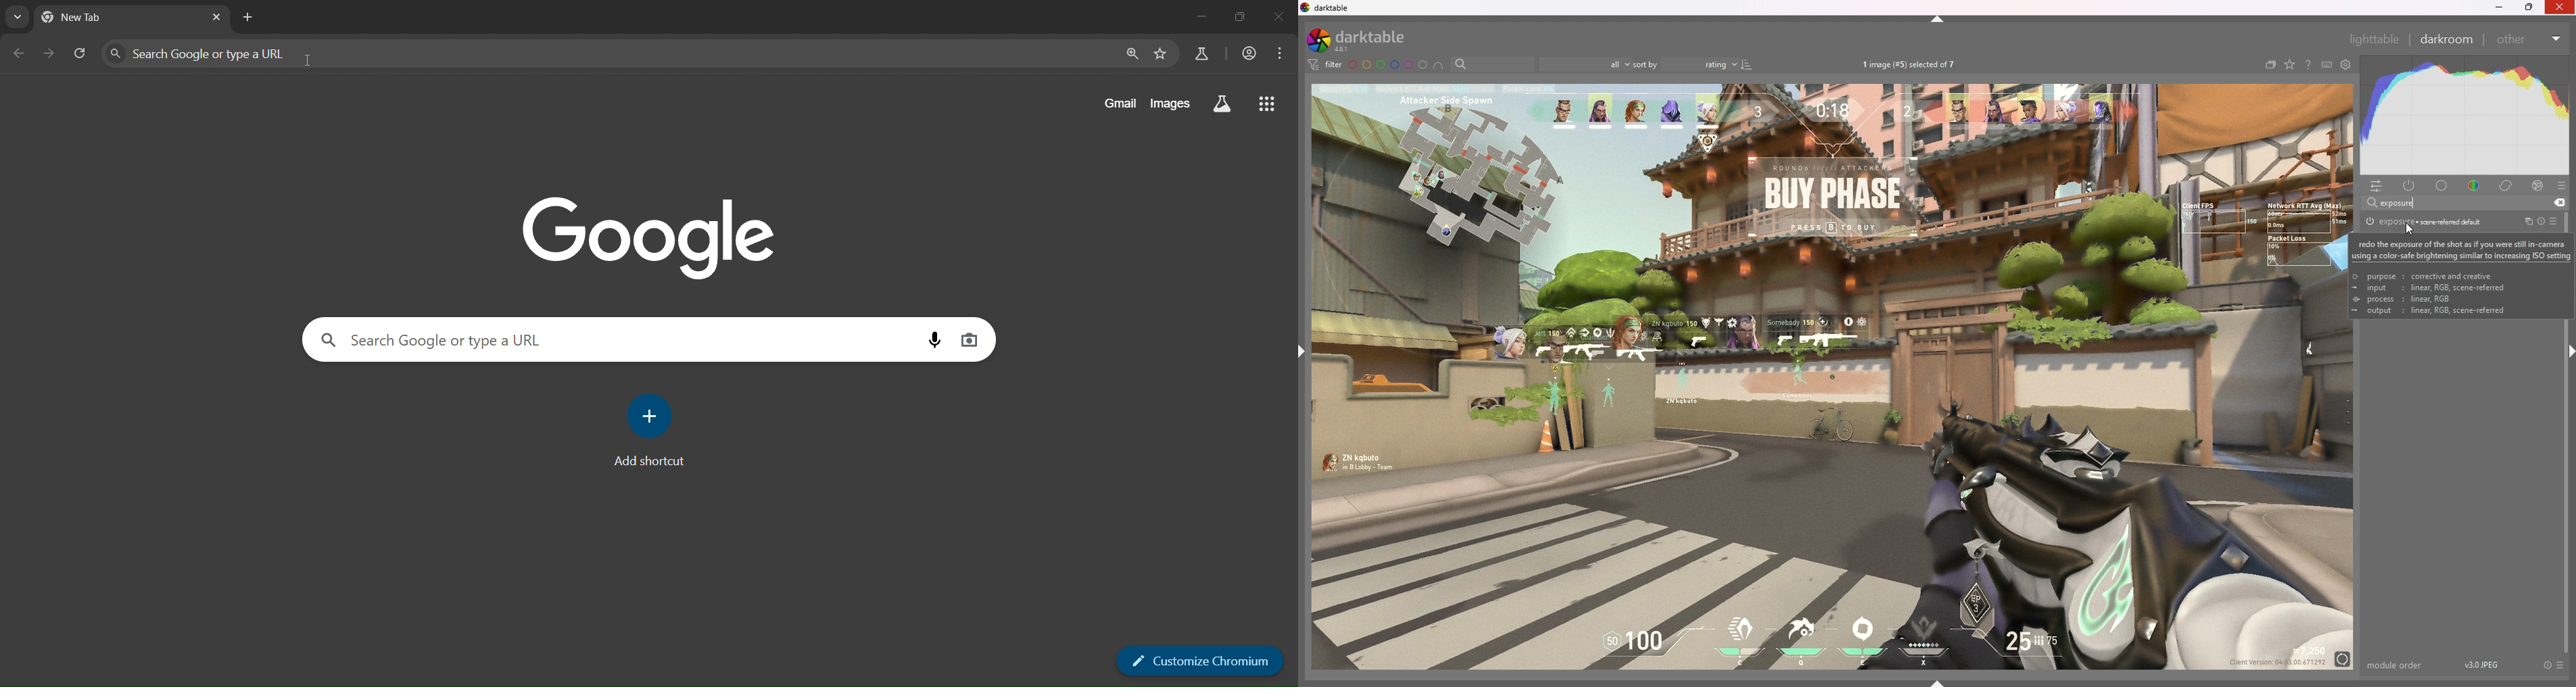 The width and height of the screenshot is (2576, 700). Describe the element at coordinates (2374, 39) in the screenshot. I see `lighttable` at that location.